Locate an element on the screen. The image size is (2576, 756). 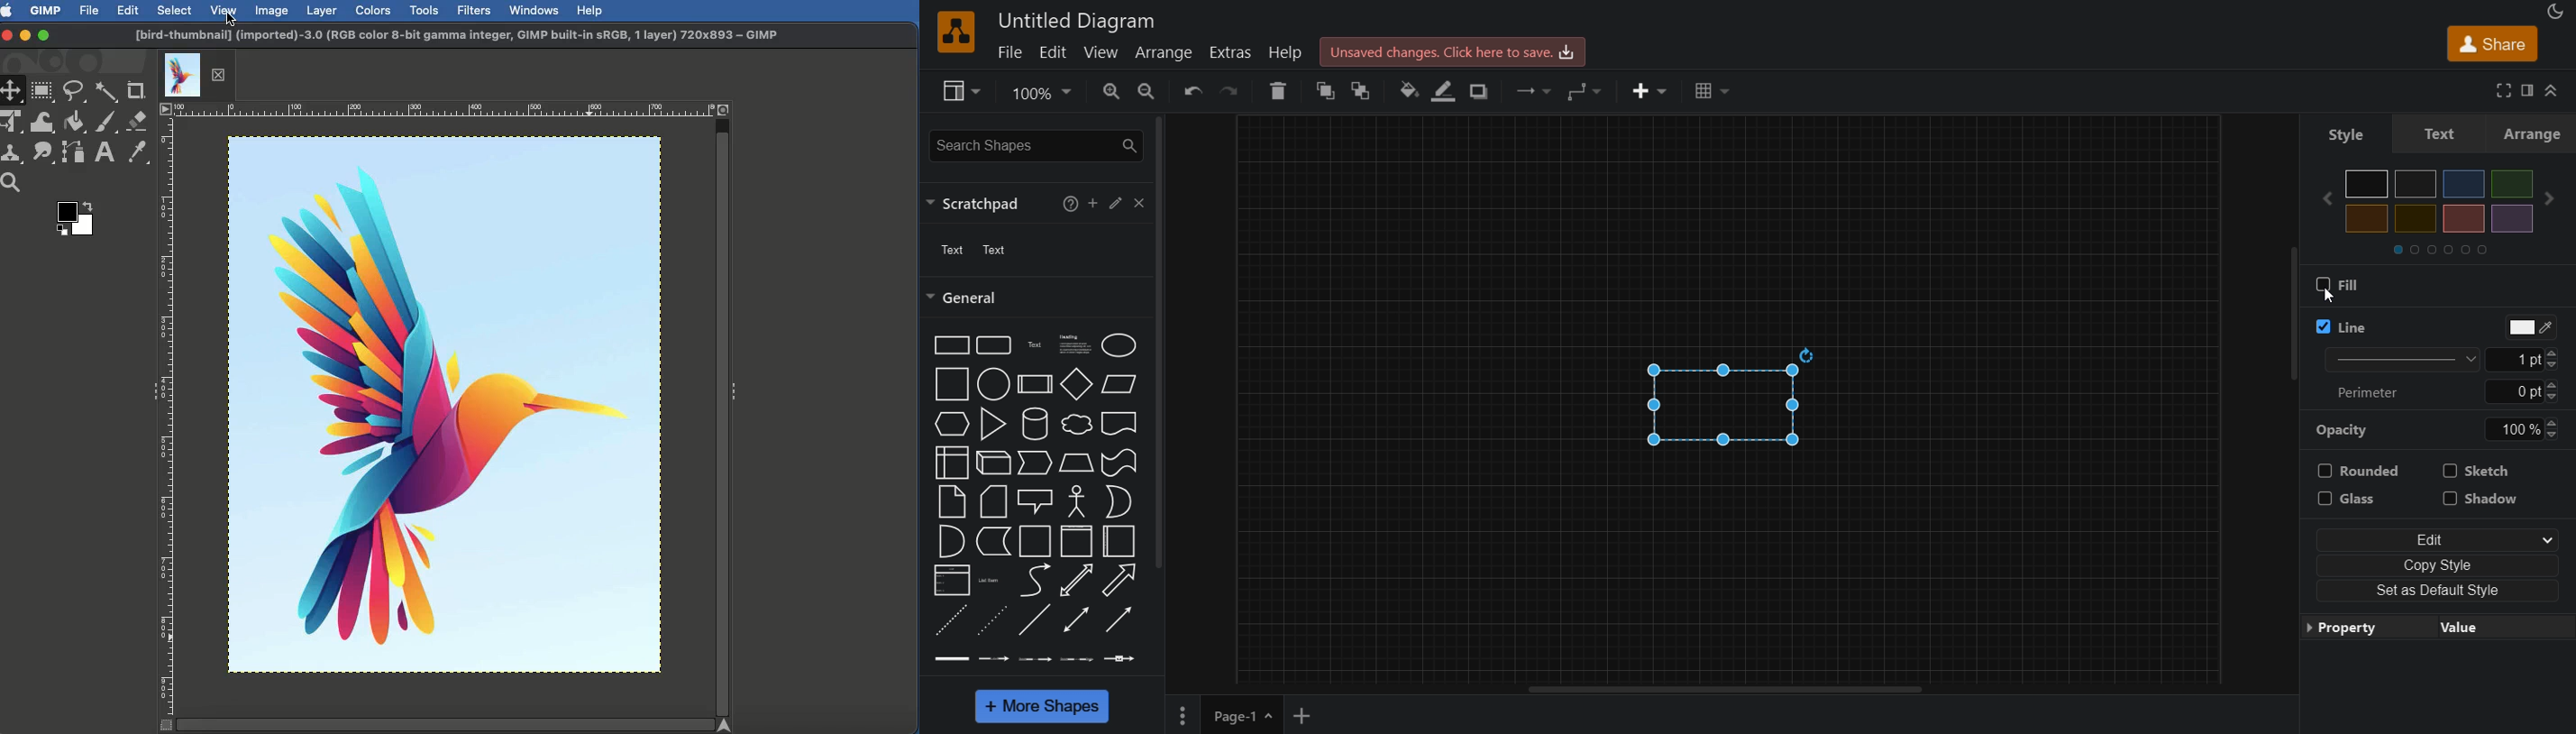
search shapes is located at coordinates (1036, 142).